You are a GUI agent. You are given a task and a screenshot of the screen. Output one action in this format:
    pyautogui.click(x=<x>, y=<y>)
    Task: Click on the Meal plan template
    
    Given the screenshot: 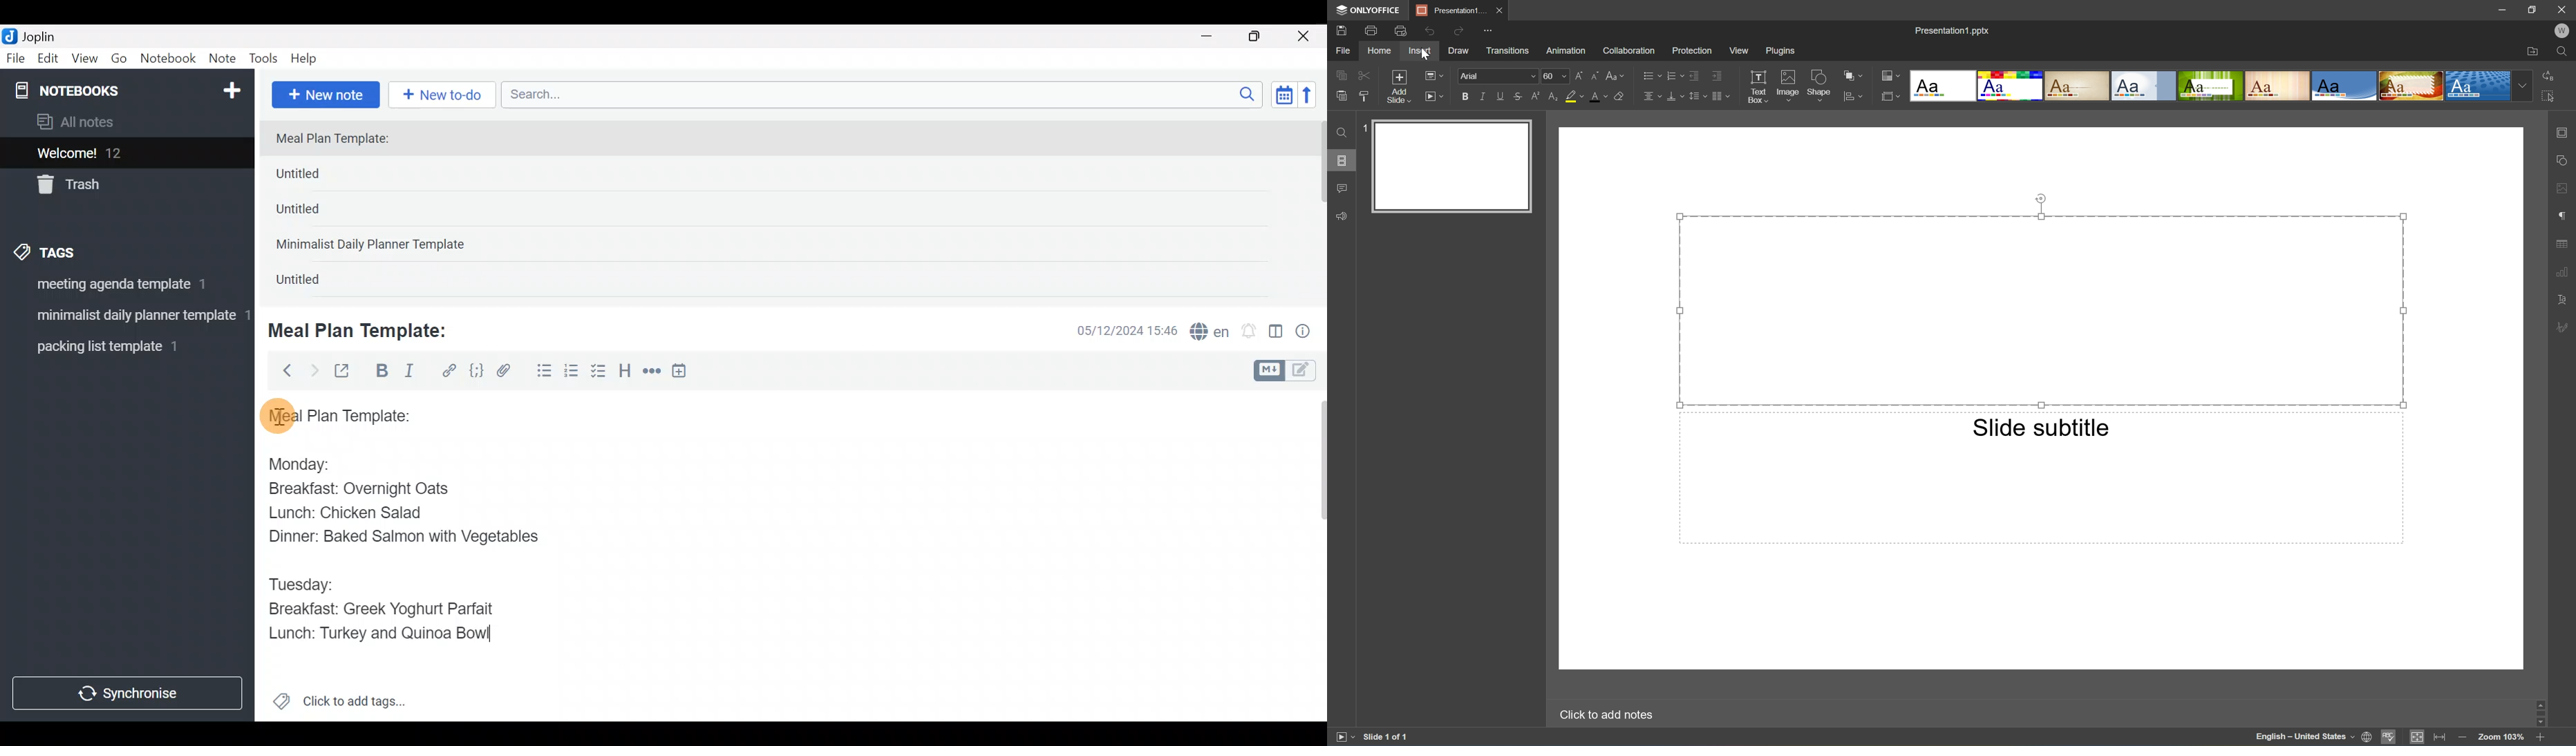 What is the action you would take?
    pyautogui.click(x=335, y=414)
    